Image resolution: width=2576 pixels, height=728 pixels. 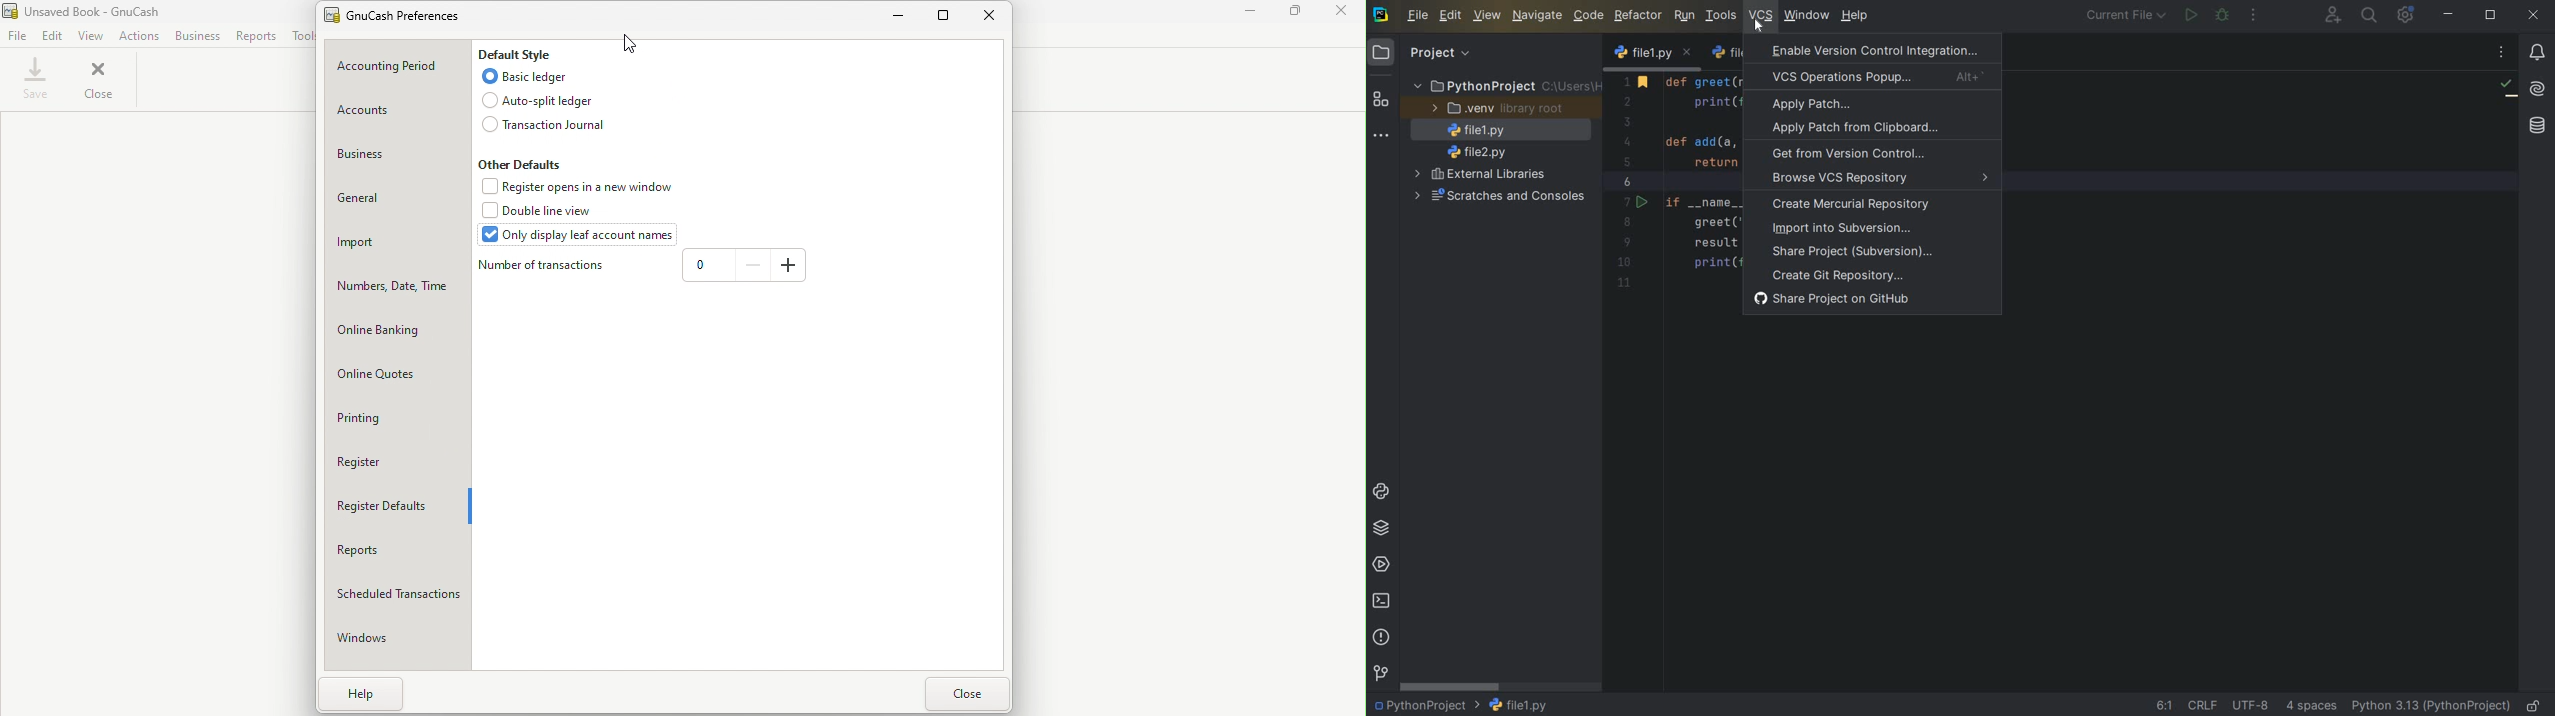 What do you see at coordinates (1346, 14) in the screenshot?
I see `Close` at bounding box center [1346, 14].